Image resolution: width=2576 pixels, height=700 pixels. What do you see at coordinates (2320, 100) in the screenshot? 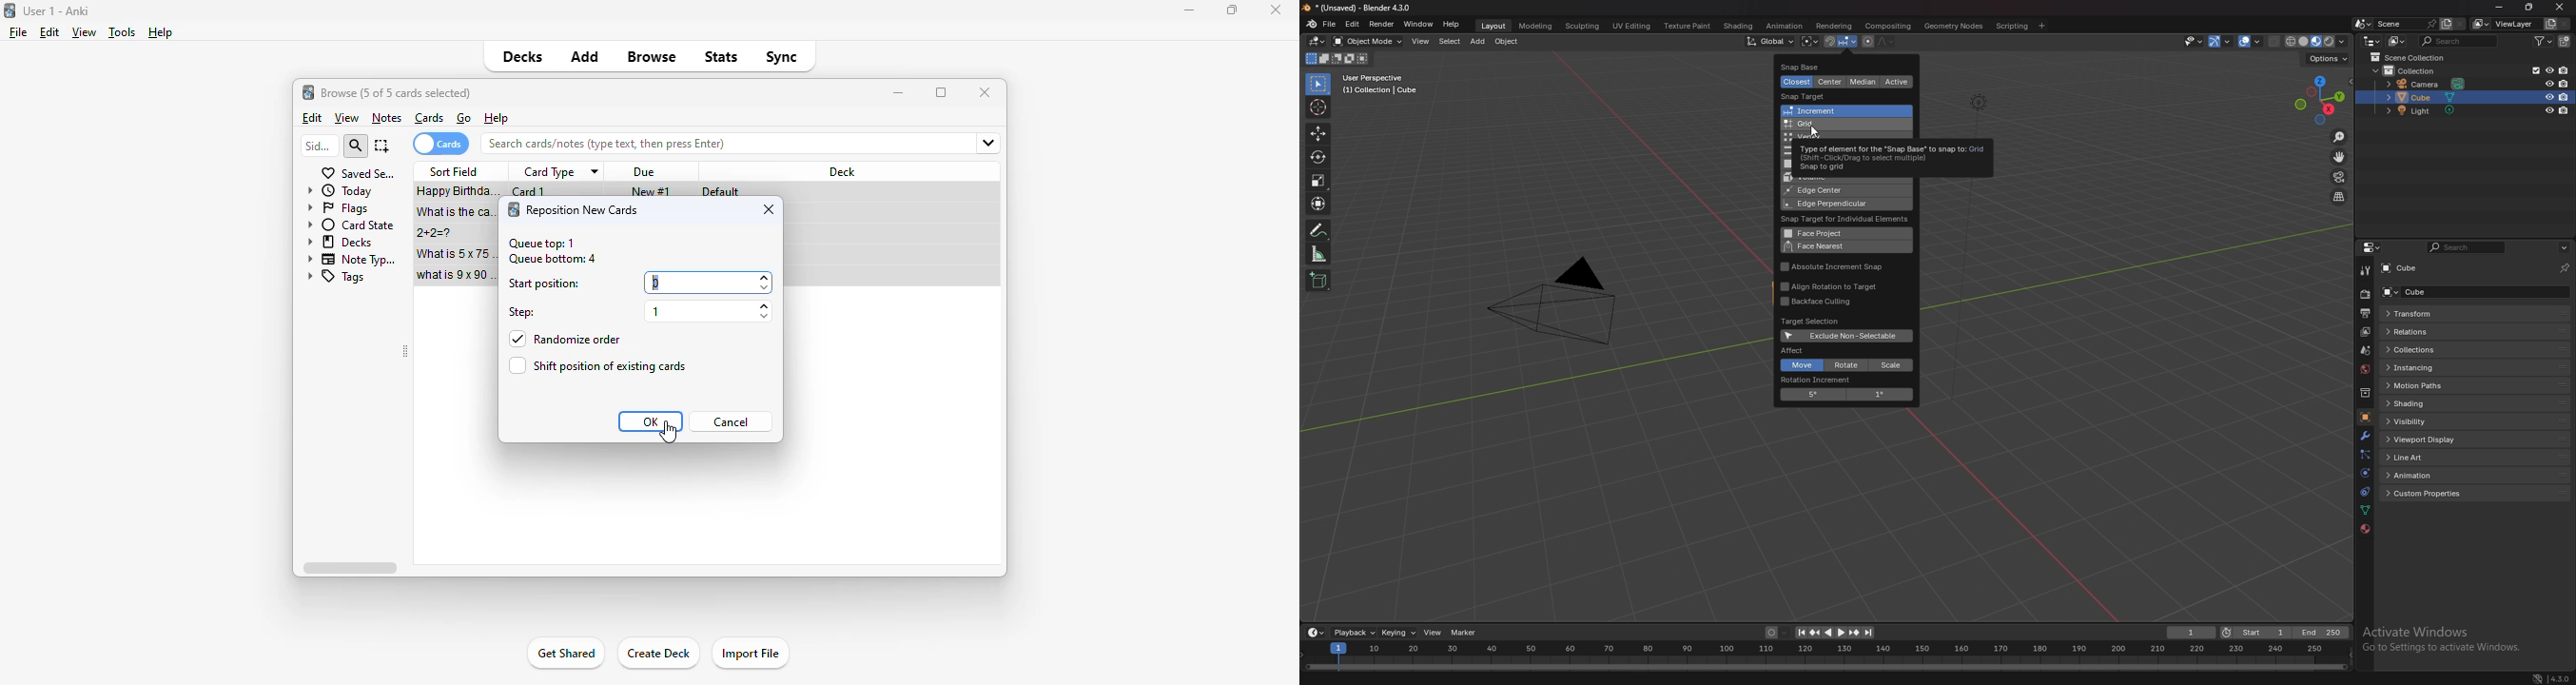
I see `preset viewpoint` at bounding box center [2320, 100].